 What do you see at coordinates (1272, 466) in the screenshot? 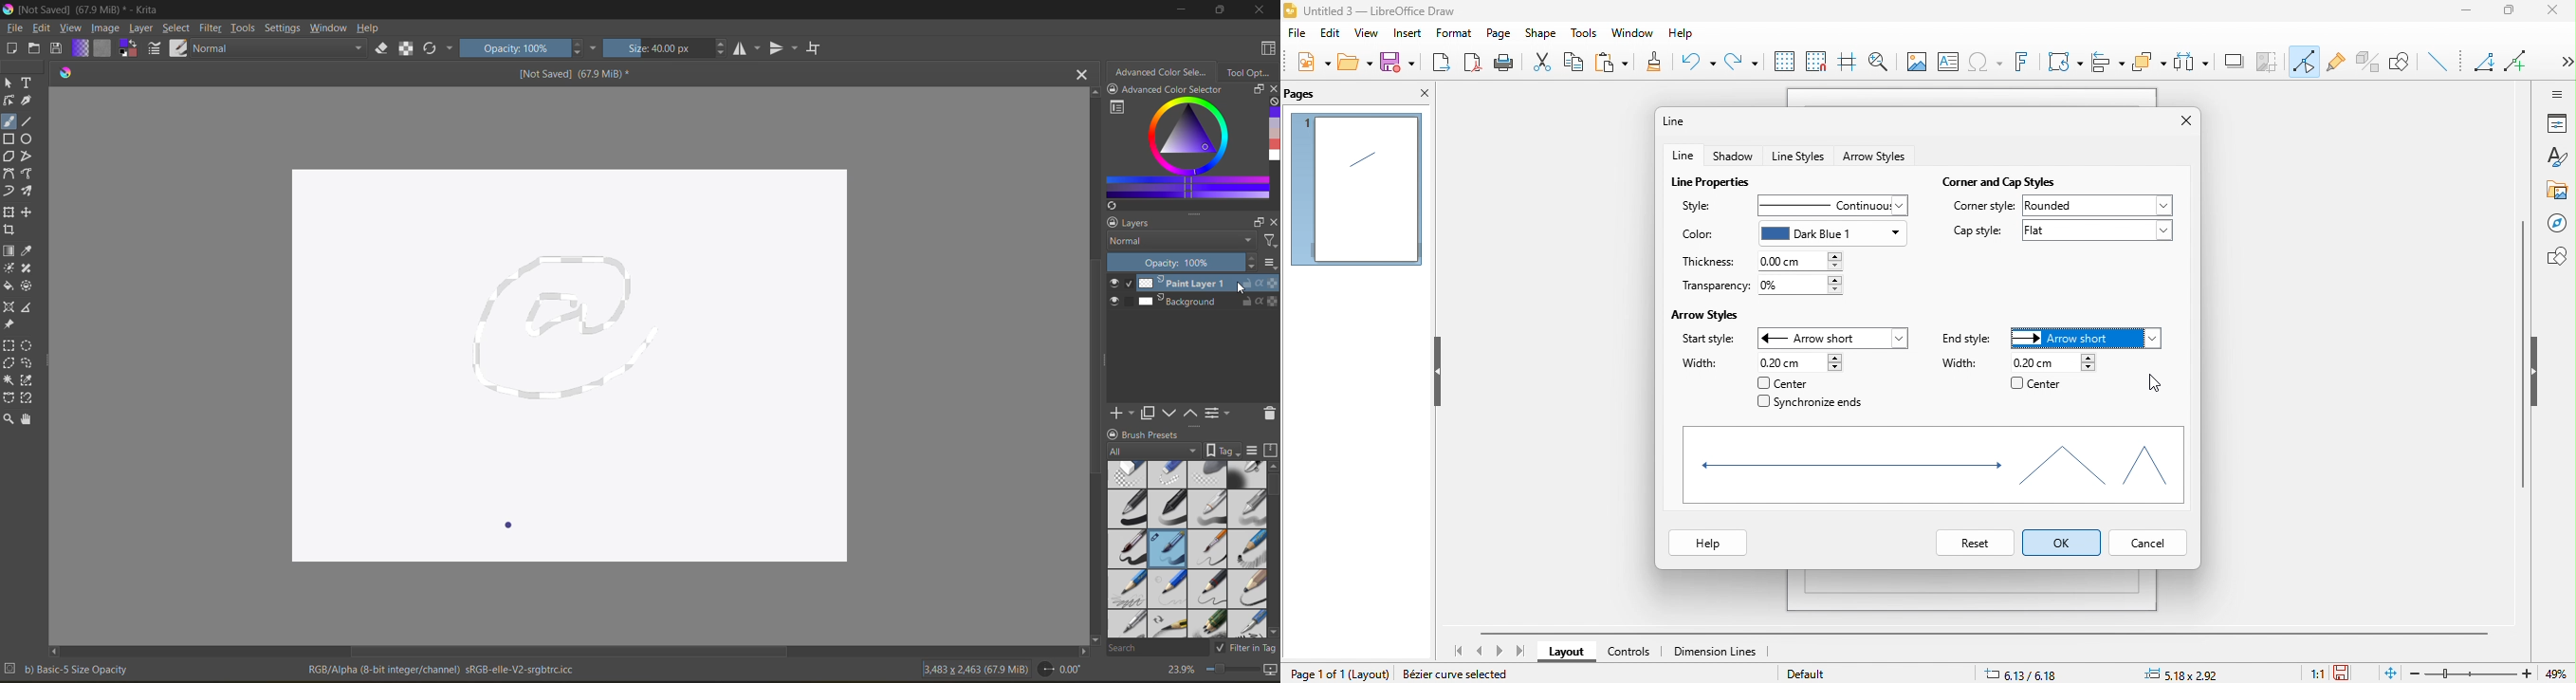
I see `scroll up` at bounding box center [1272, 466].